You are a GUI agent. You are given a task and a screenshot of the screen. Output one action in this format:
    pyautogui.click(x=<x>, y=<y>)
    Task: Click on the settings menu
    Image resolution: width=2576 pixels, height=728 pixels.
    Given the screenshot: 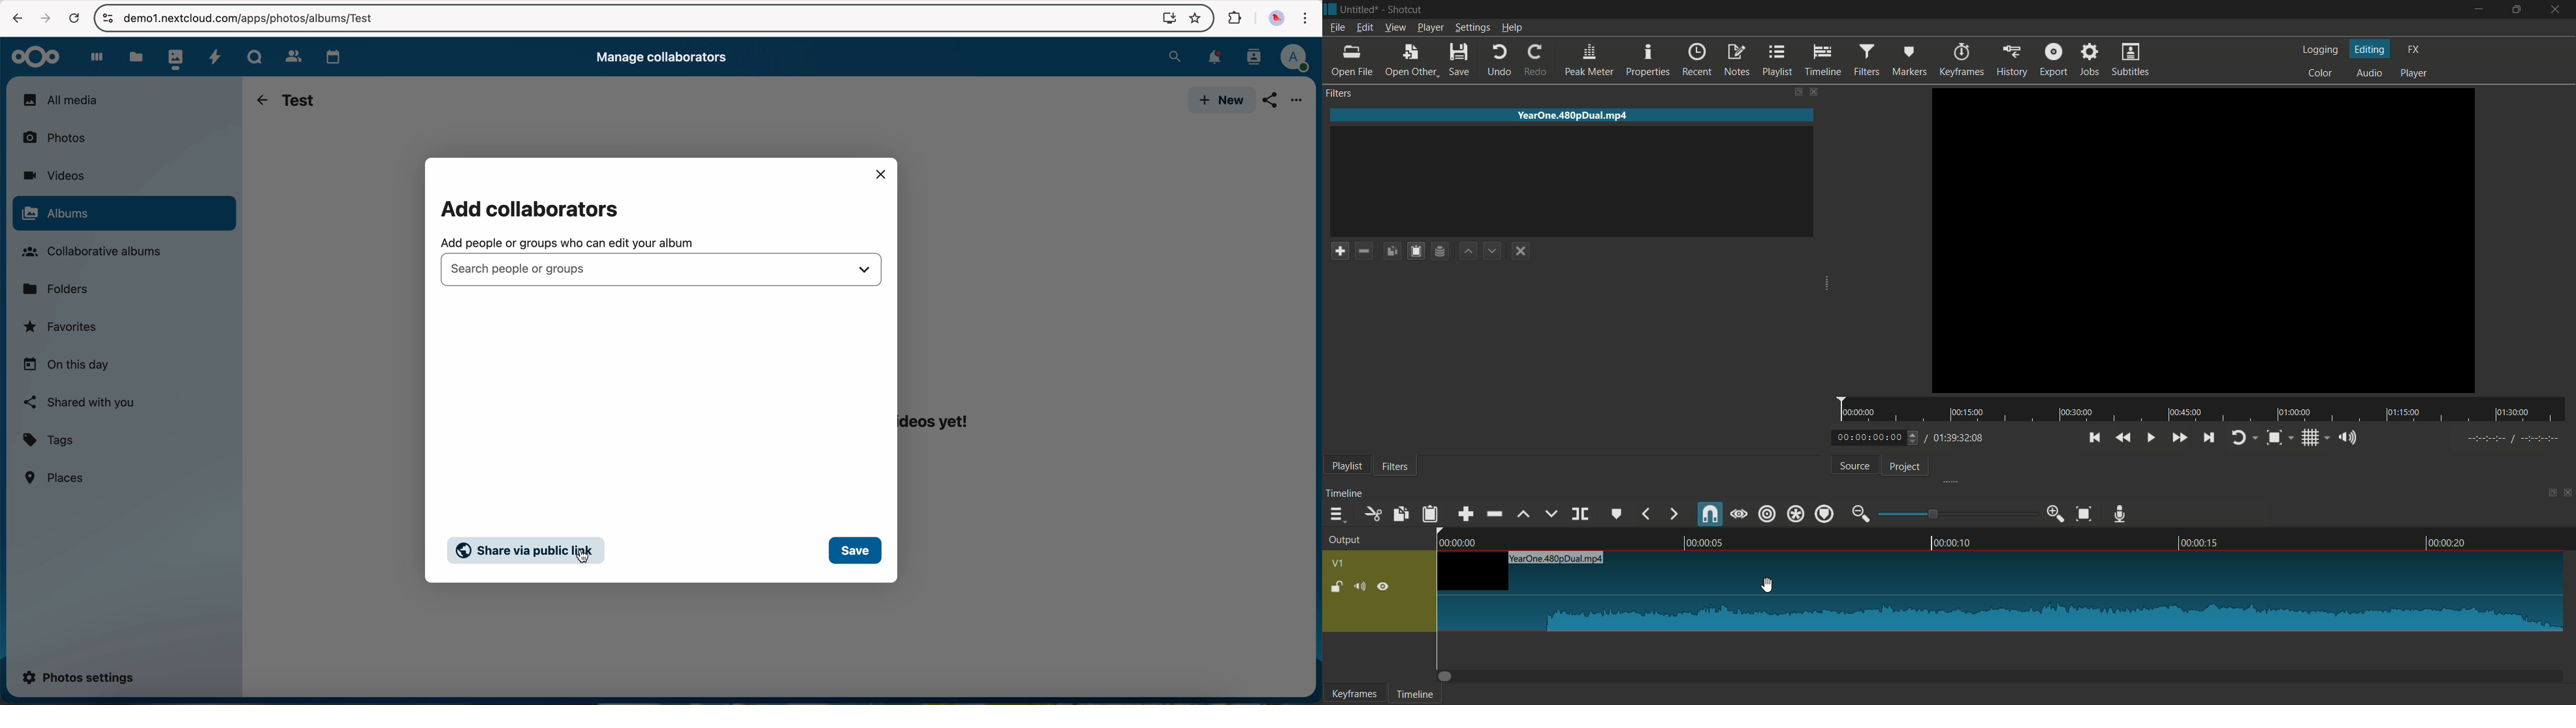 What is the action you would take?
    pyautogui.click(x=1472, y=27)
    